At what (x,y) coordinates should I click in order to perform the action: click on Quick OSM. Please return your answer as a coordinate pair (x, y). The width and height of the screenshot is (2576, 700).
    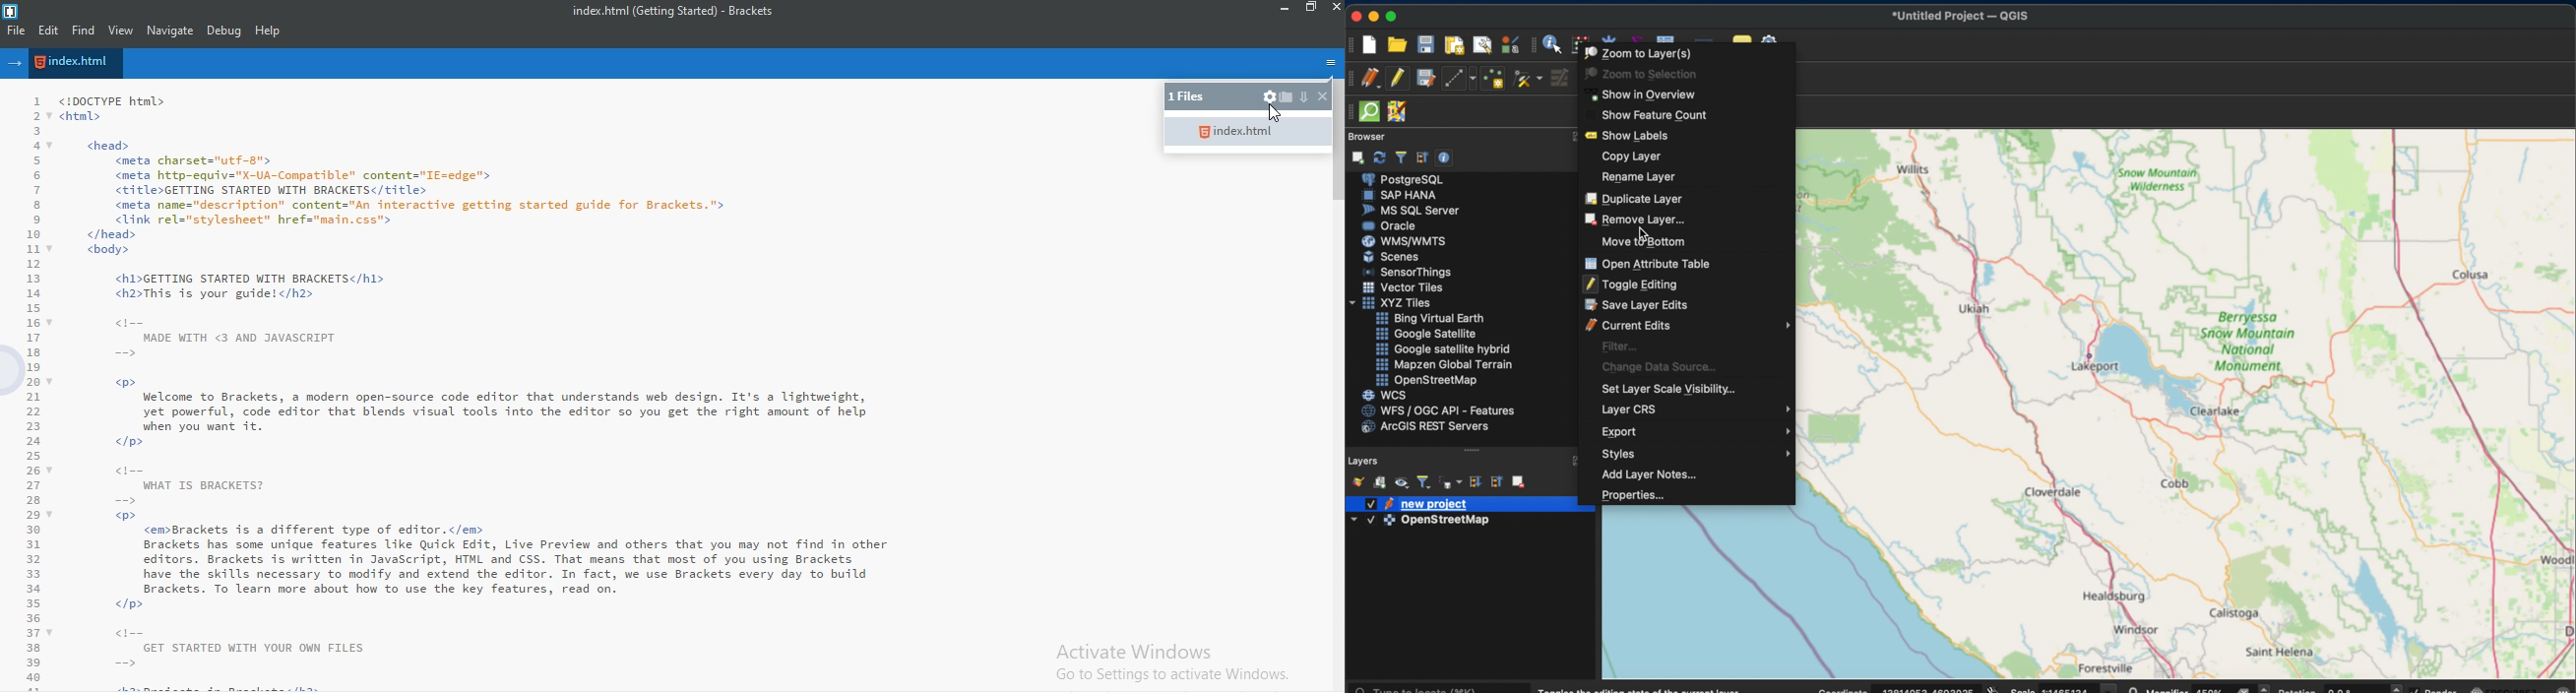
    Looking at the image, I should click on (1370, 112).